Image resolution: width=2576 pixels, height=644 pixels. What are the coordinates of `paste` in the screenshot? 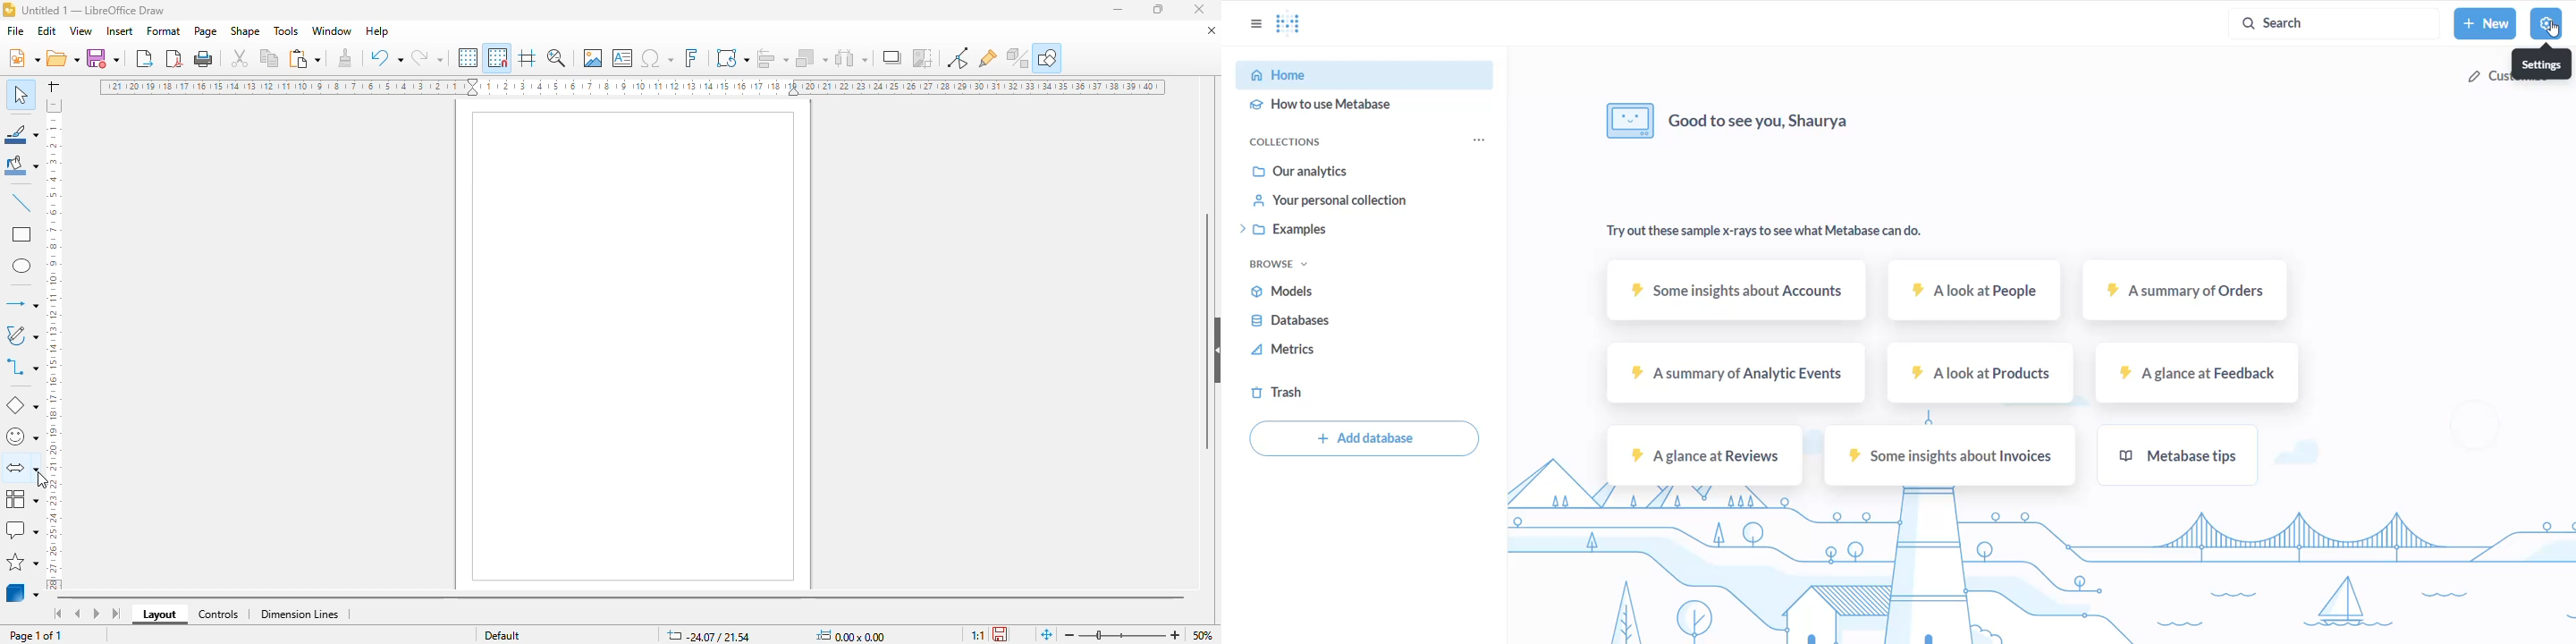 It's located at (304, 58).